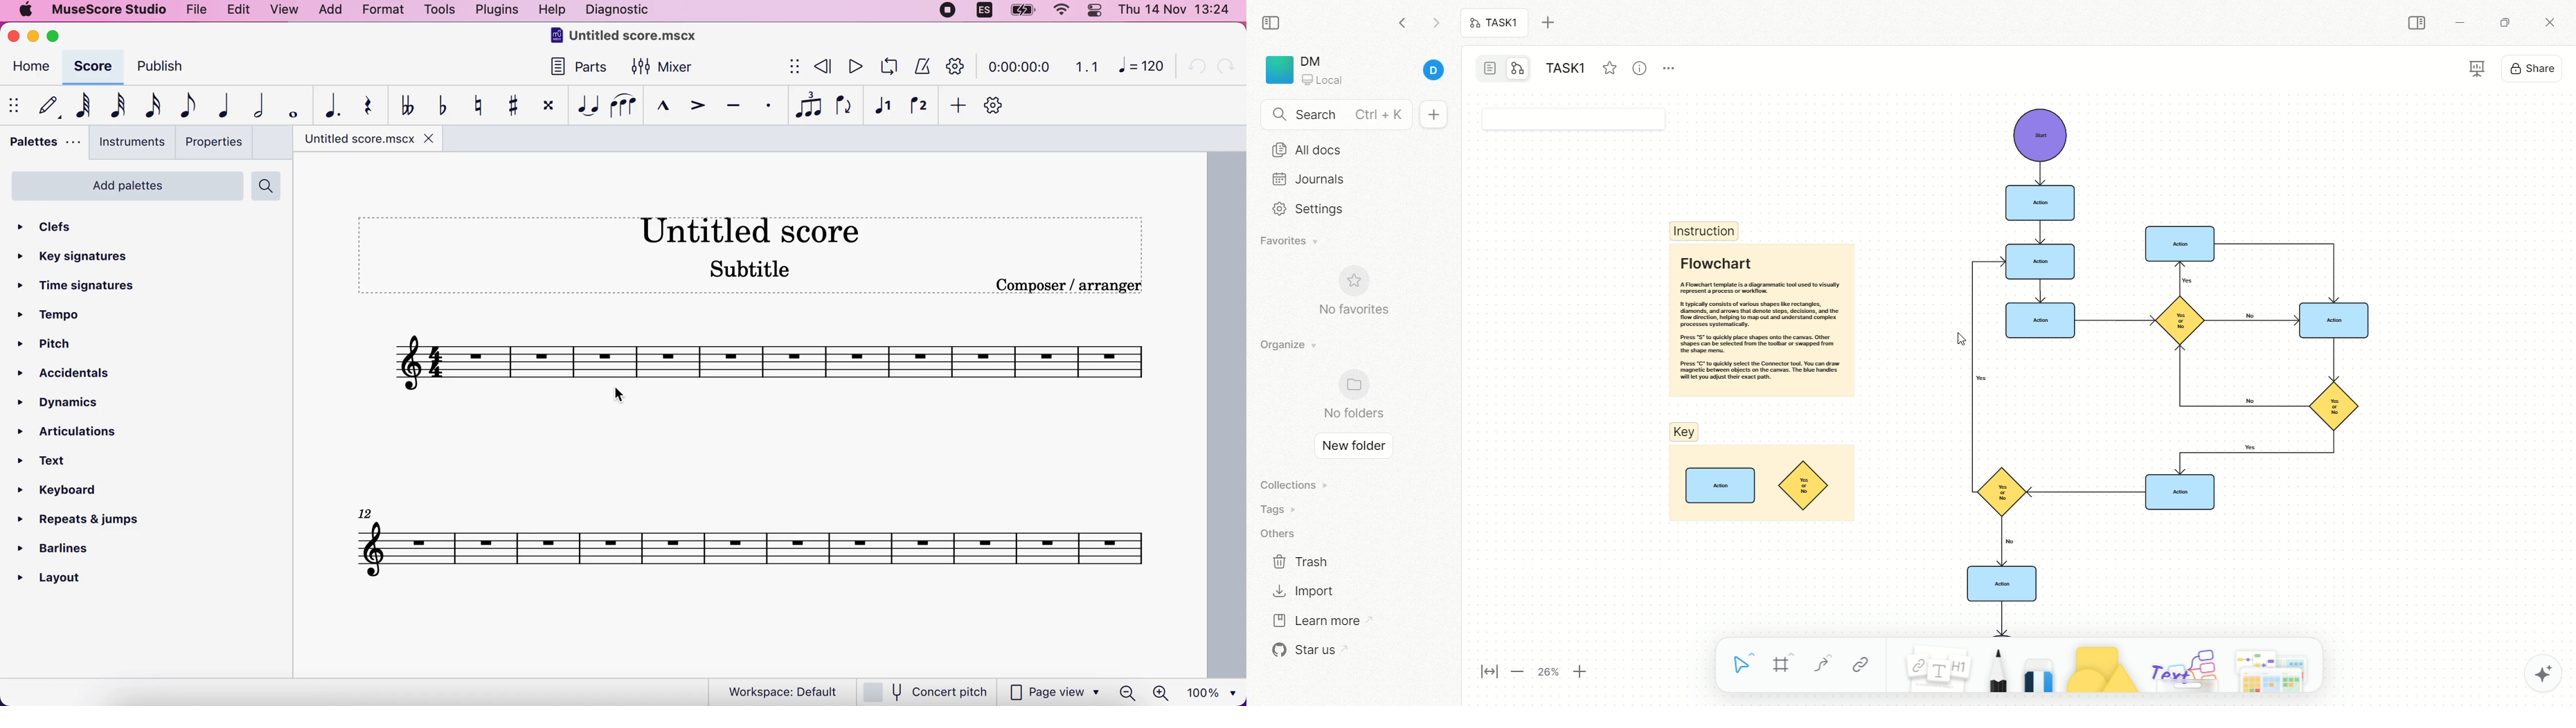 This screenshot has width=2576, height=728. I want to click on learn more, so click(1315, 619).